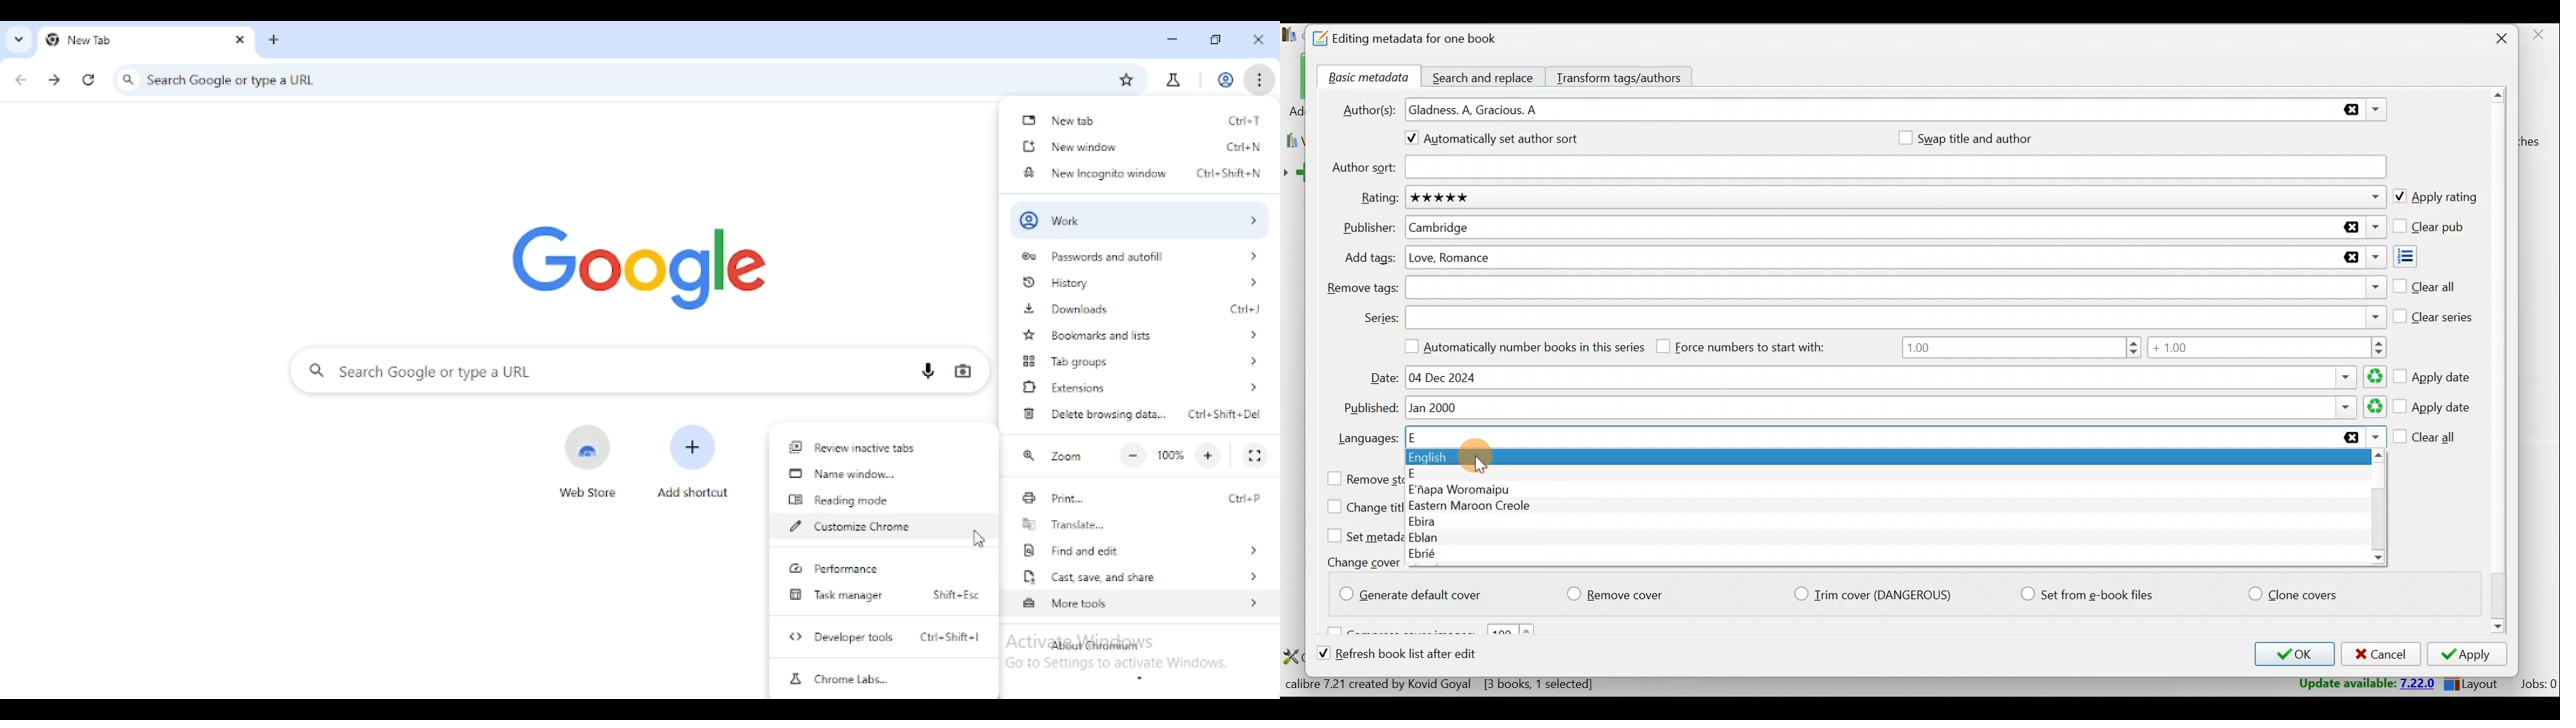  Describe the element at coordinates (1259, 39) in the screenshot. I see `close tab` at that location.